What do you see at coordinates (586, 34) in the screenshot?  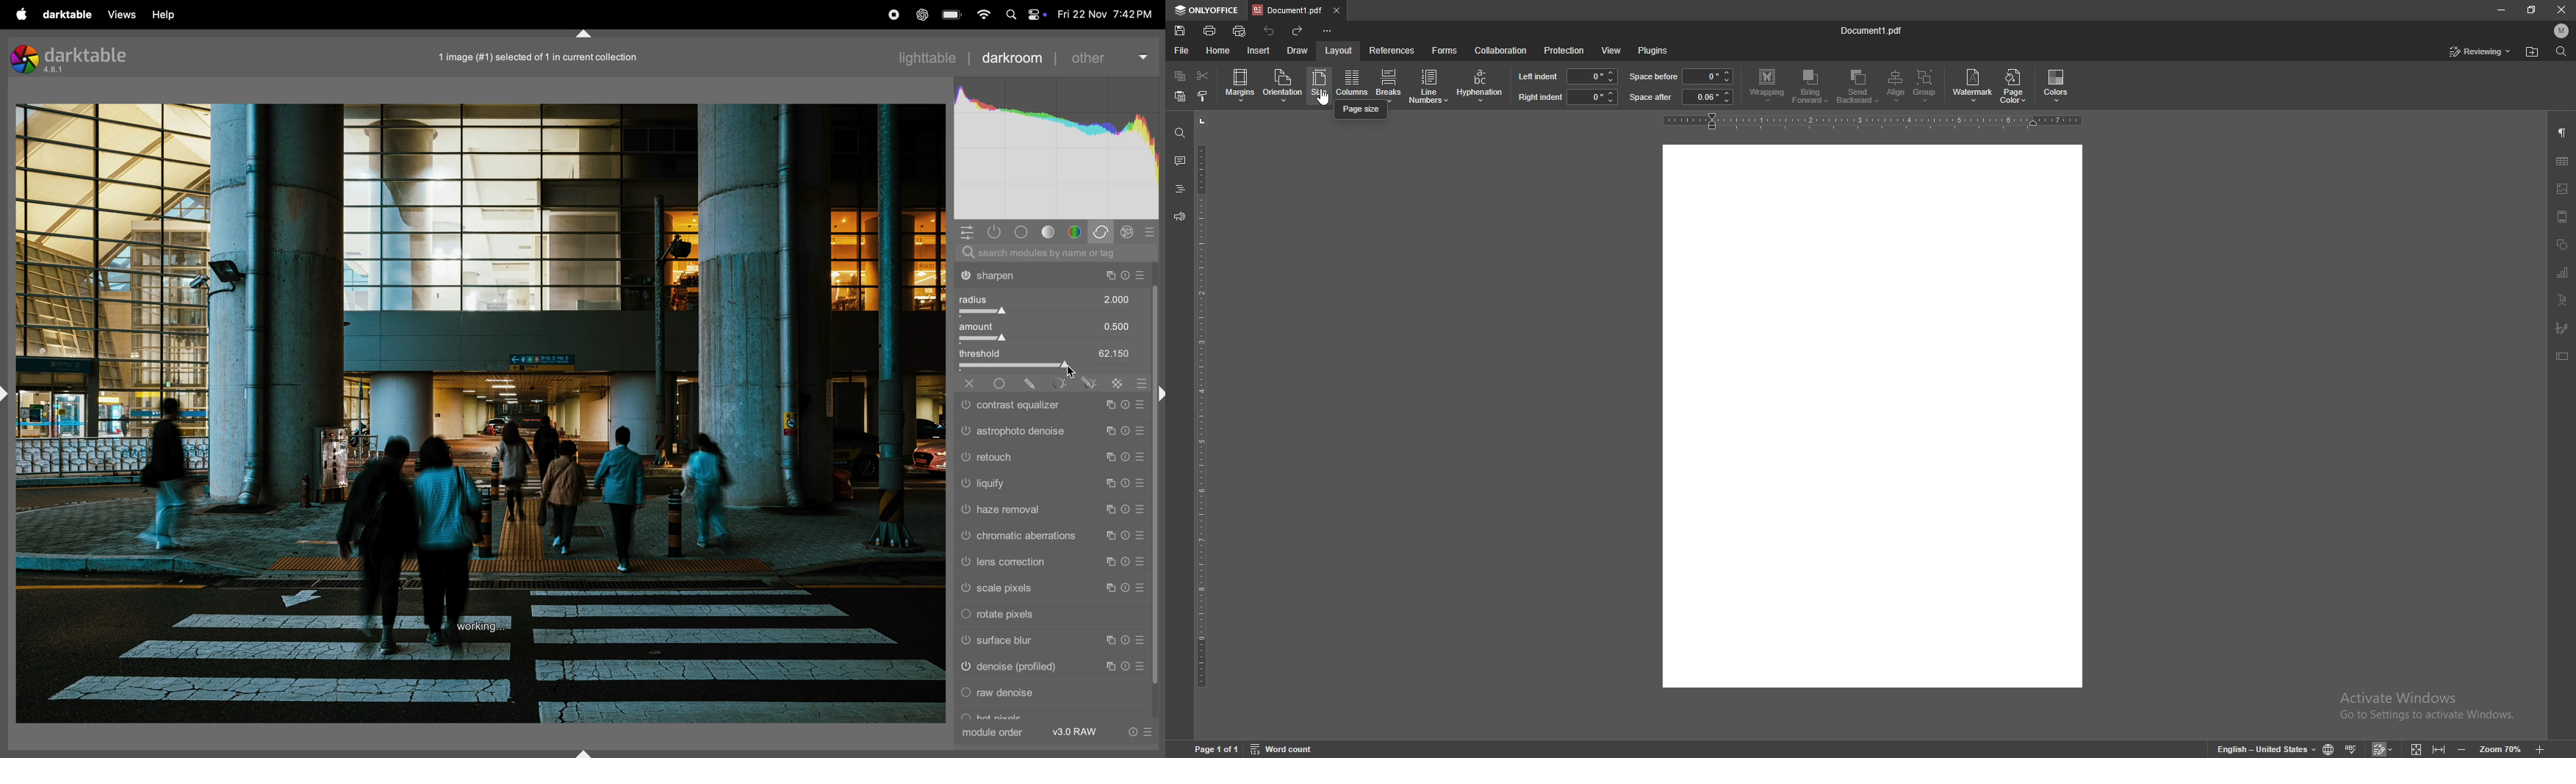 I see `shift+ctrl+t` at bounding box center [586, 34].